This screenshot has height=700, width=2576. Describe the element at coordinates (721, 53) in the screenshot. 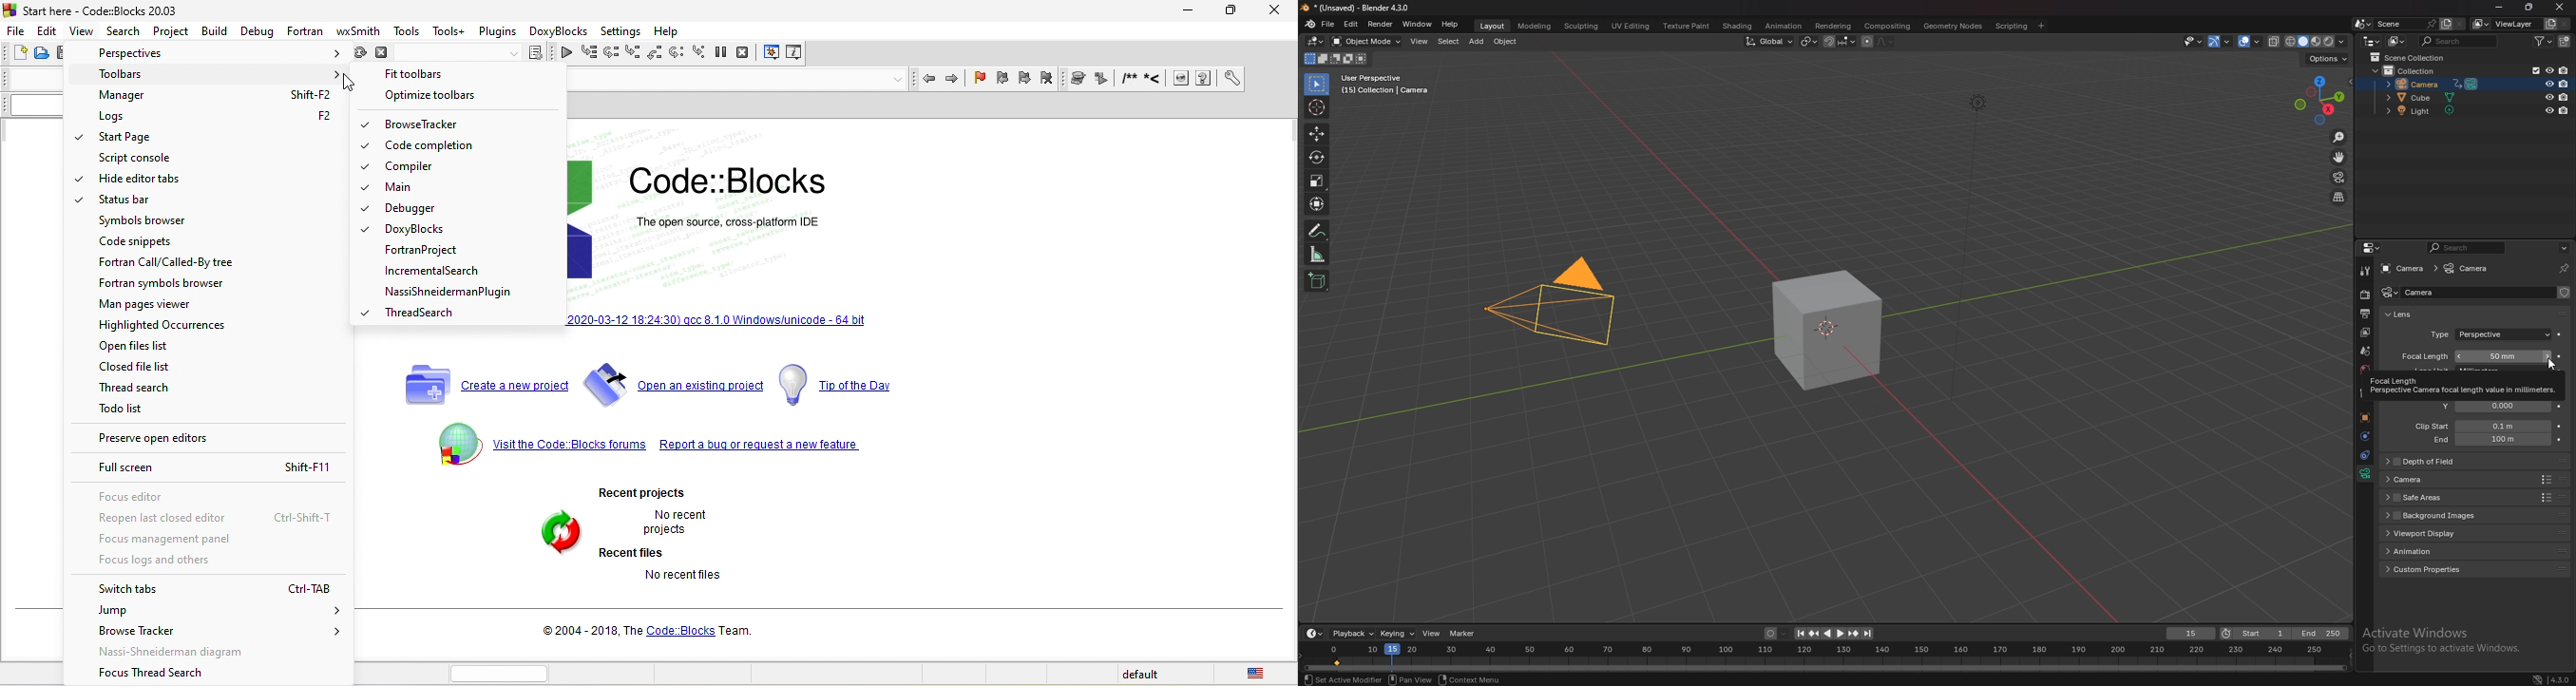

I see `break debugger` at that location.